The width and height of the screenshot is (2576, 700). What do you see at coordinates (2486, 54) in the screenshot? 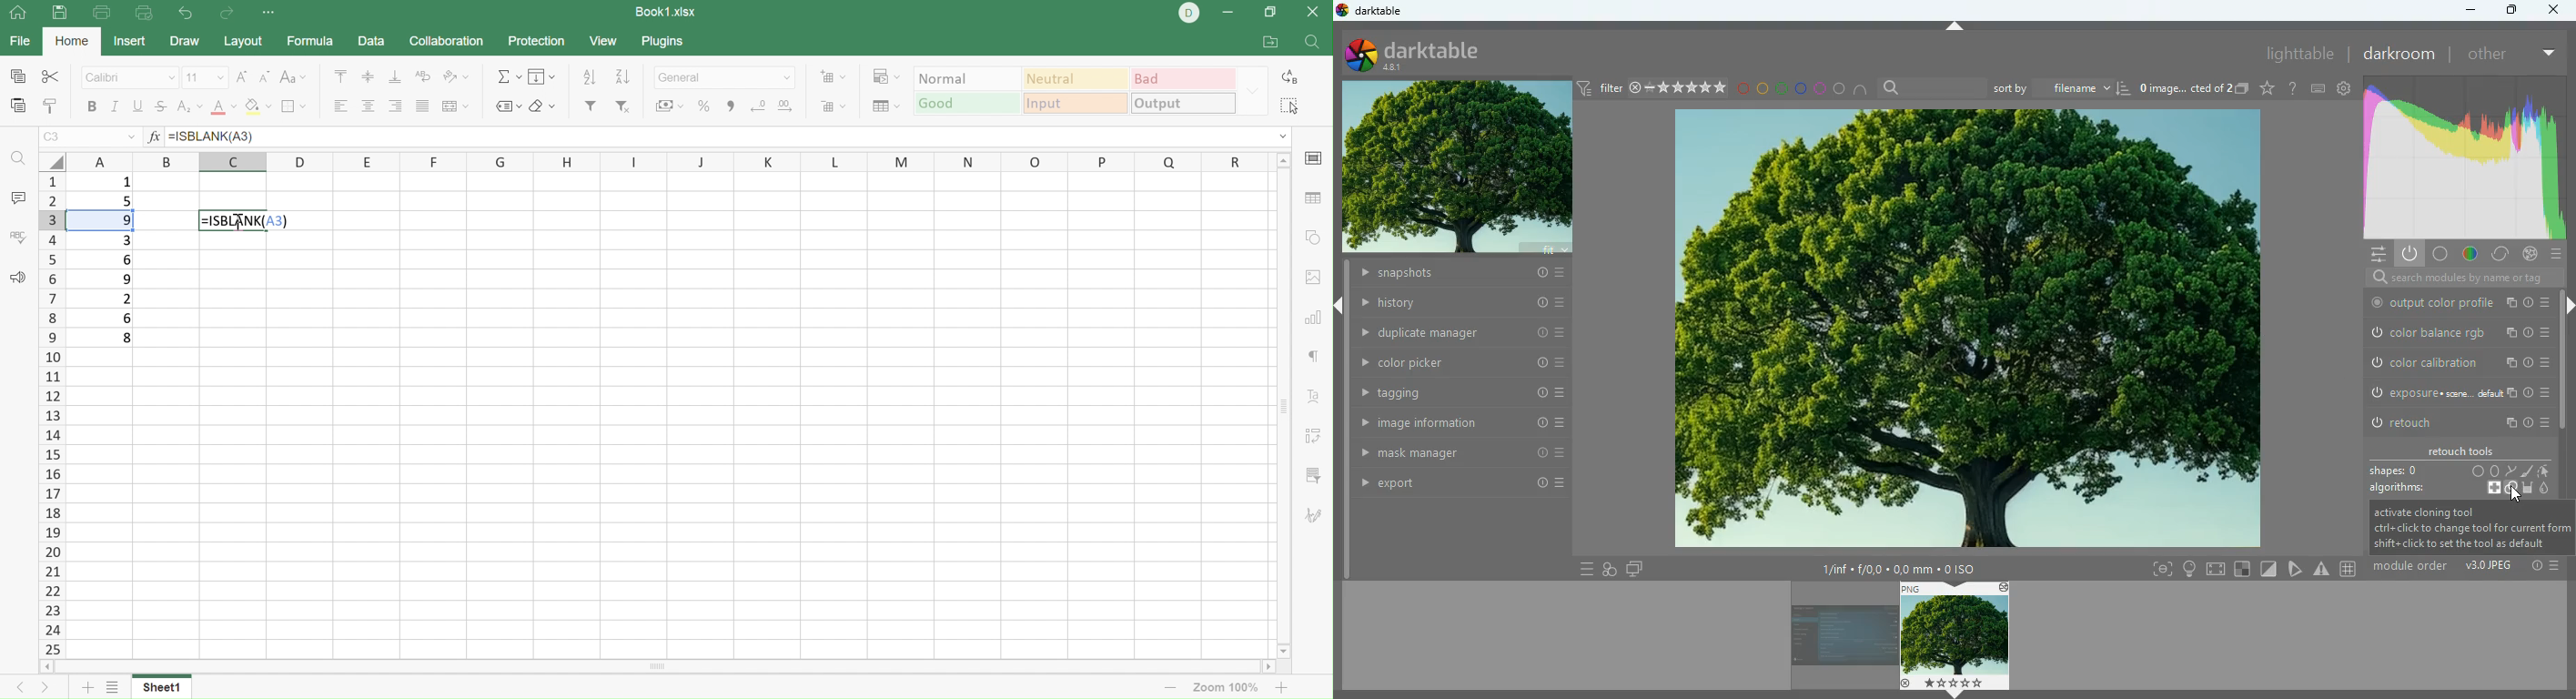
I see `other` at bounding box center [2486, 54].